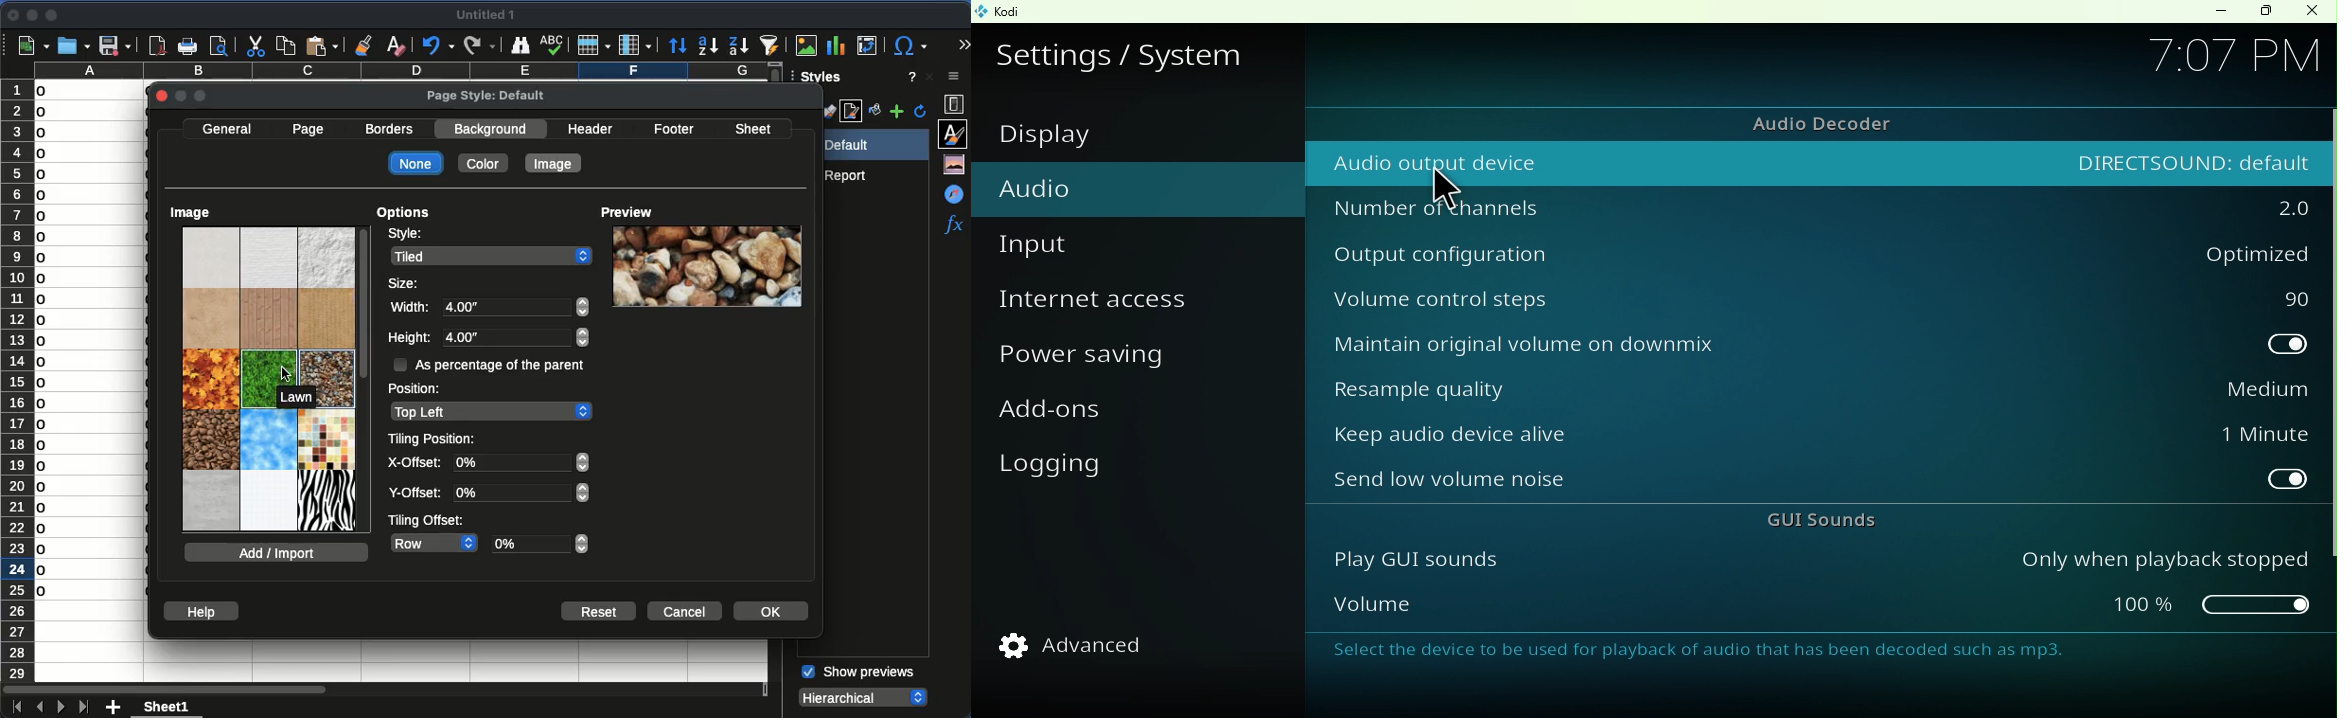  Describe the element at coordinates (930, 77) in the screenshot. I see `close` at that location.